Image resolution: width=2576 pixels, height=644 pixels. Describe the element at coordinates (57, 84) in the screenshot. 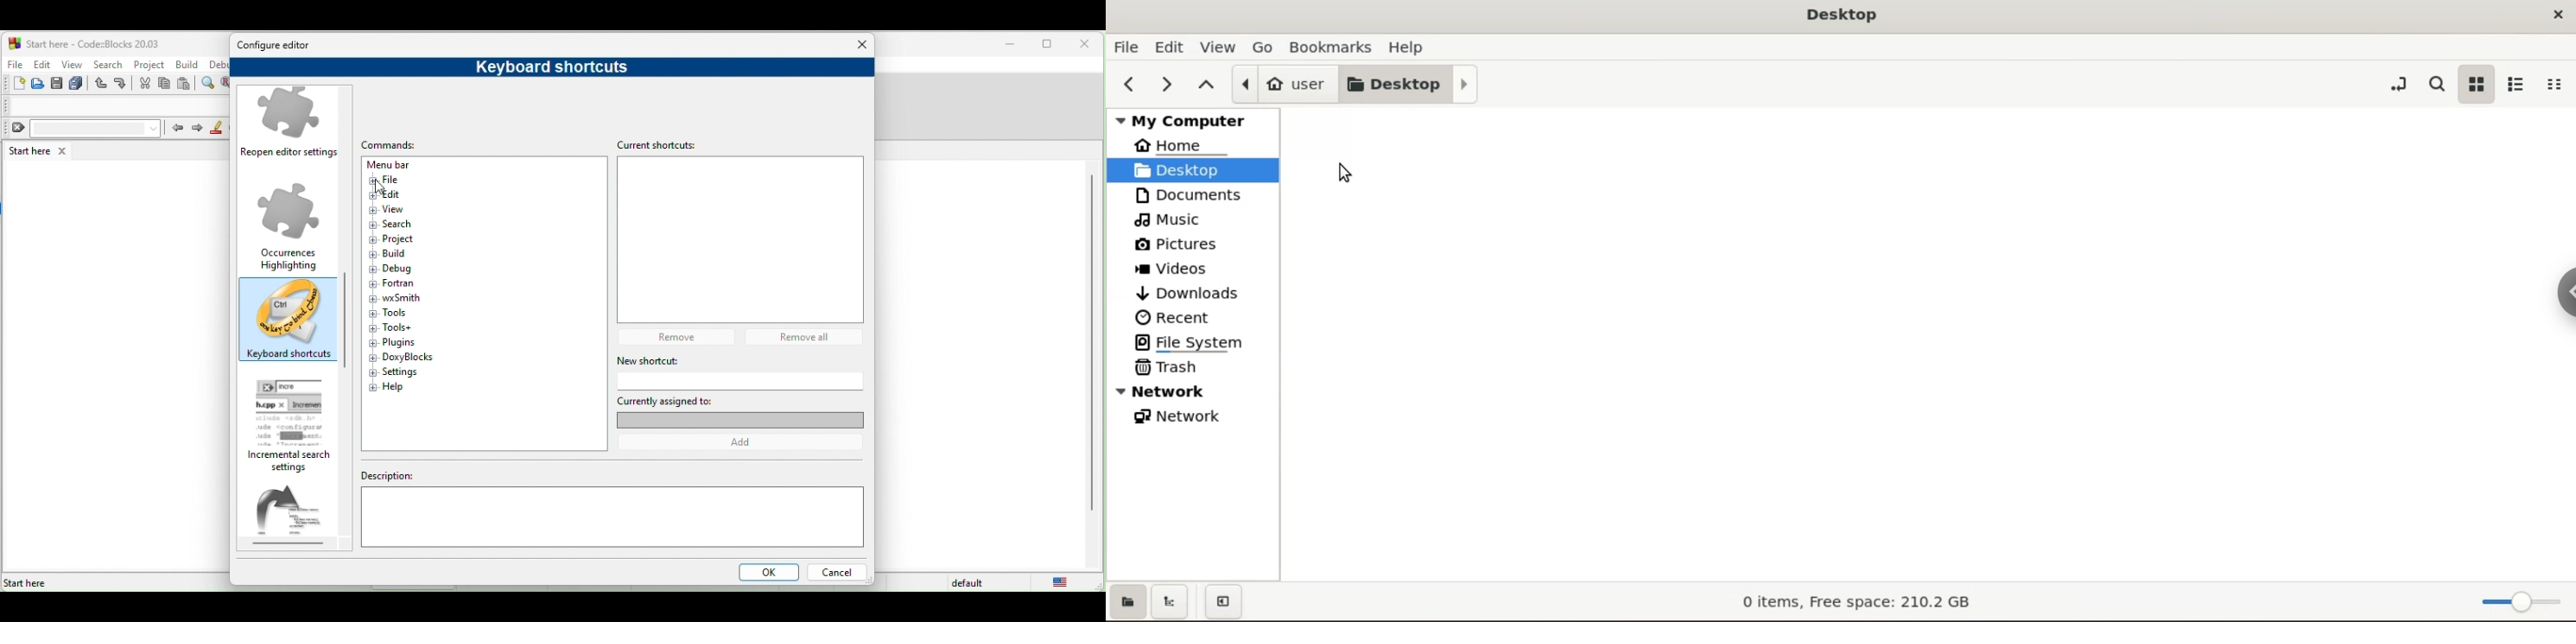

I see `save` at that location.